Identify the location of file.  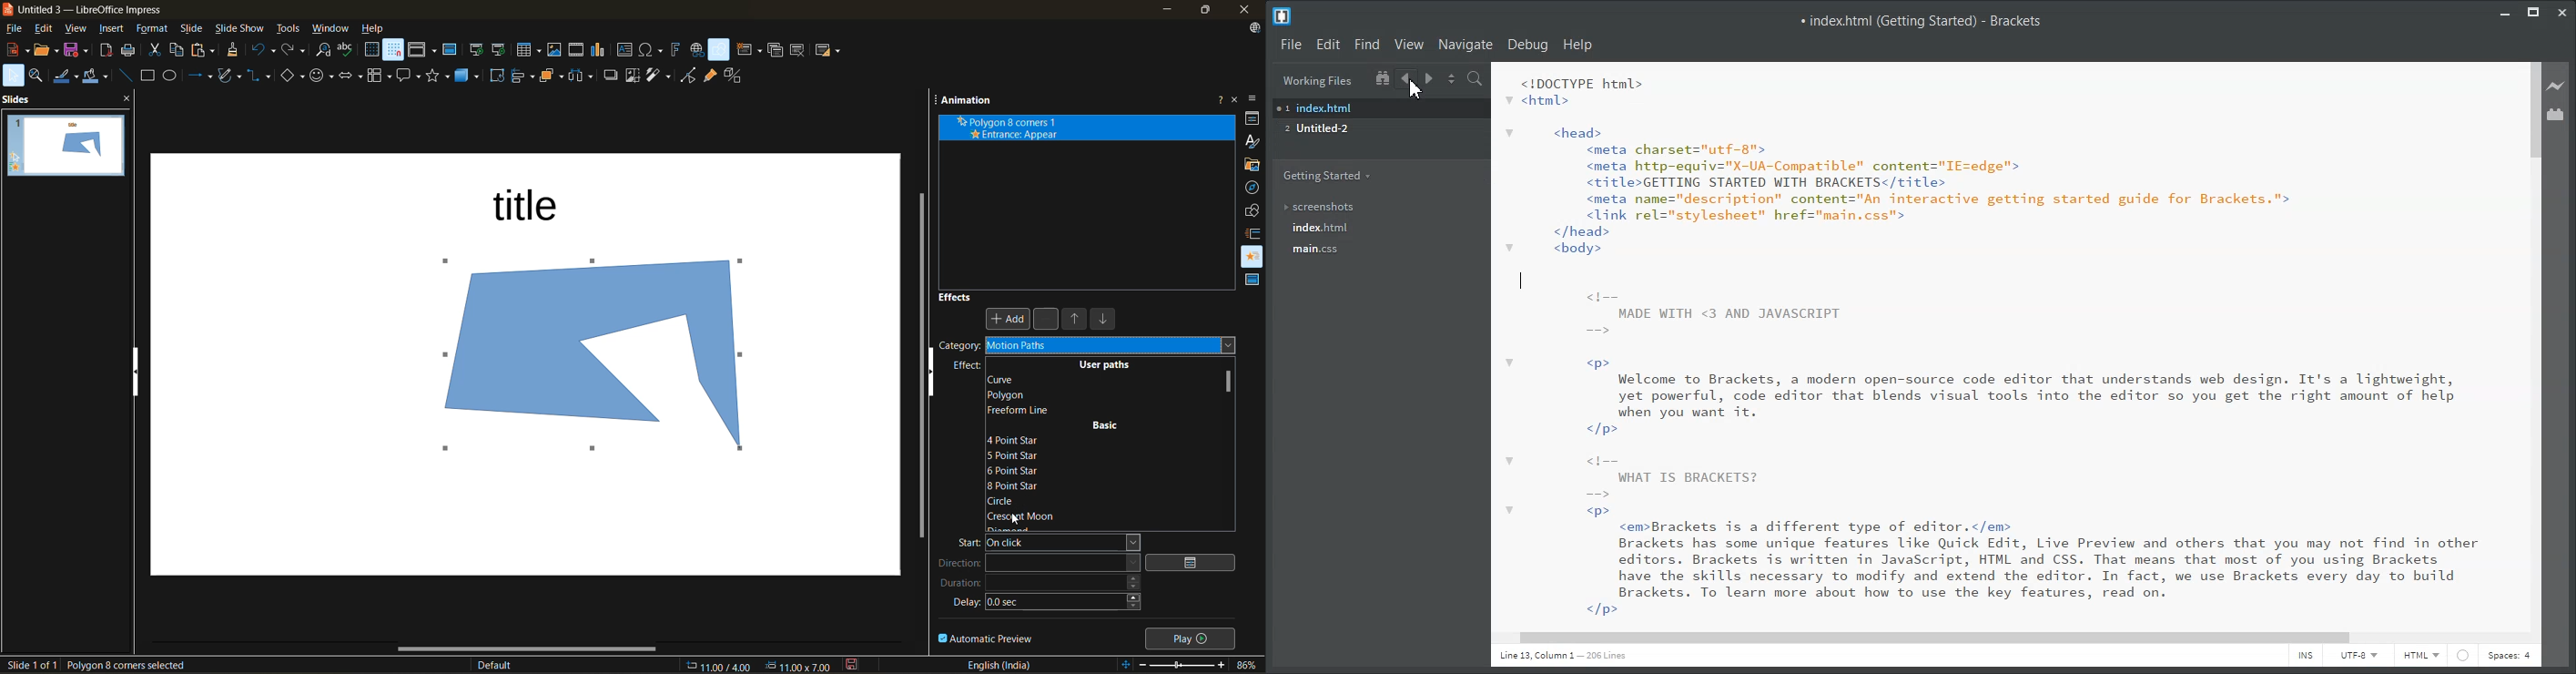
(13, 27).